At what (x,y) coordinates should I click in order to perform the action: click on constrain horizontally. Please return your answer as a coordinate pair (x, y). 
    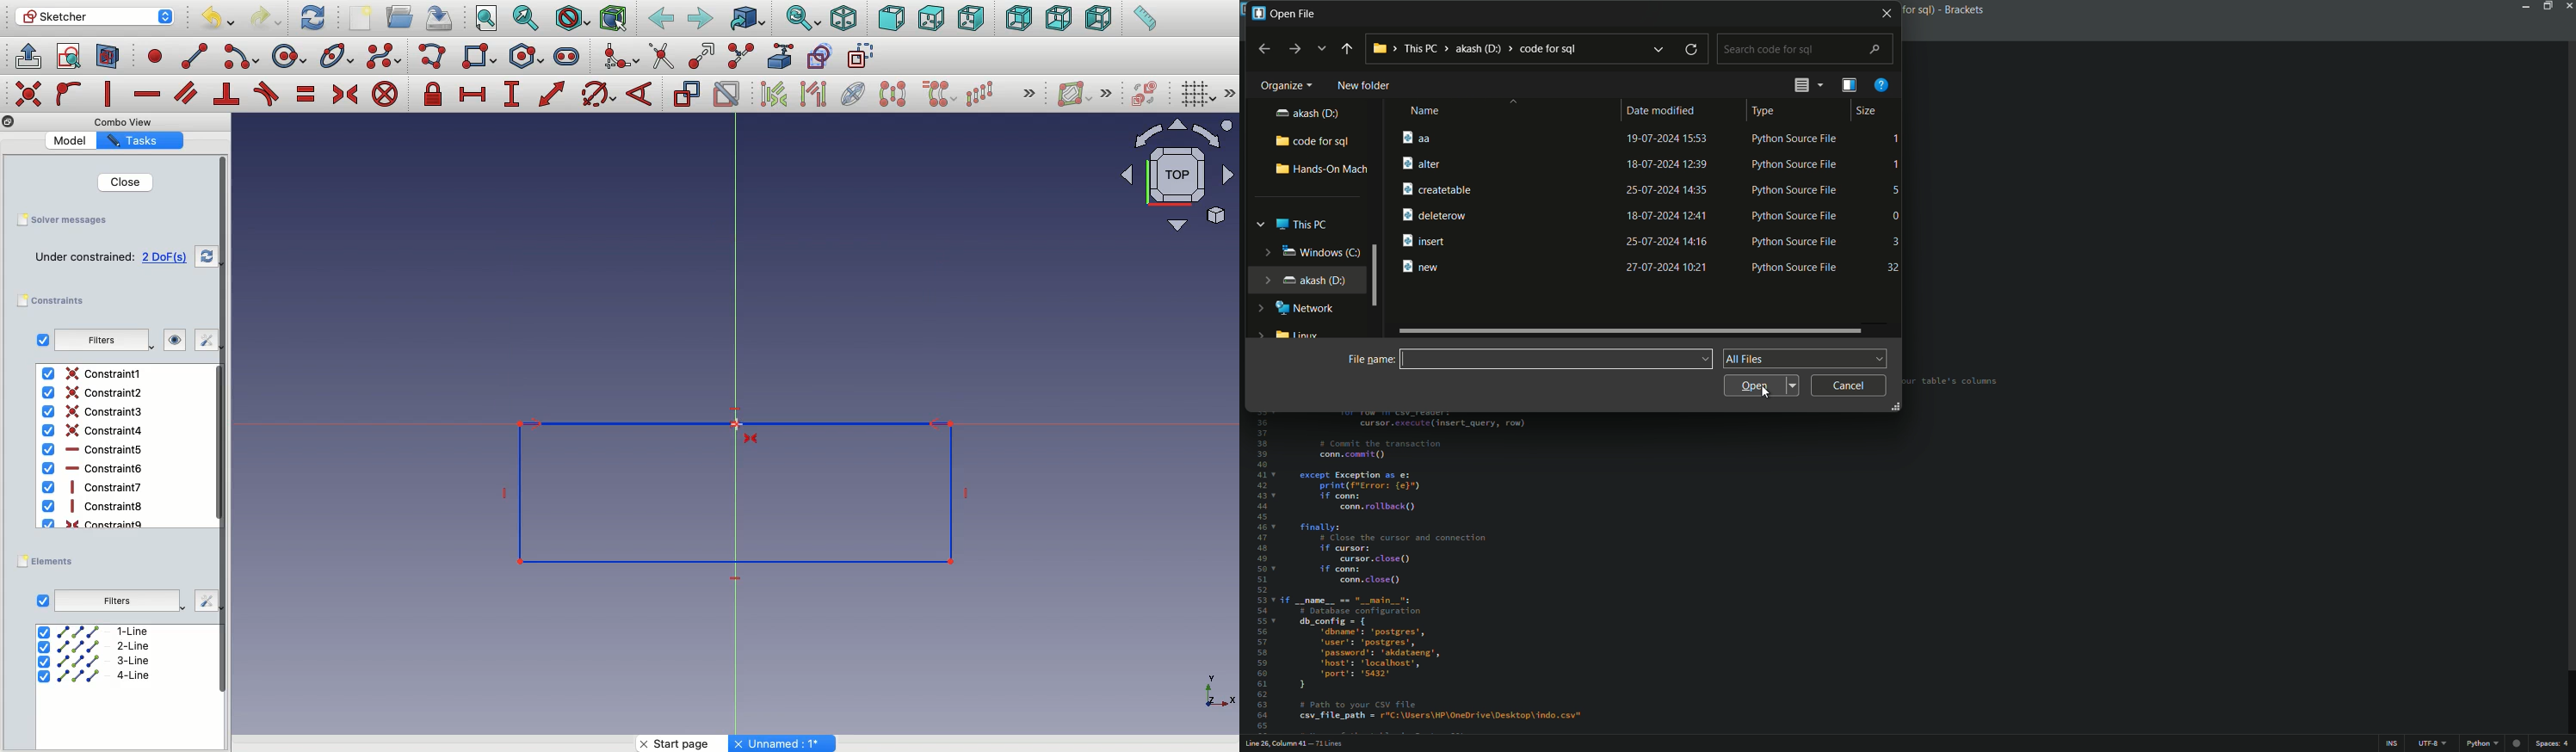
    Looking at the image, I should click on (149, 89).